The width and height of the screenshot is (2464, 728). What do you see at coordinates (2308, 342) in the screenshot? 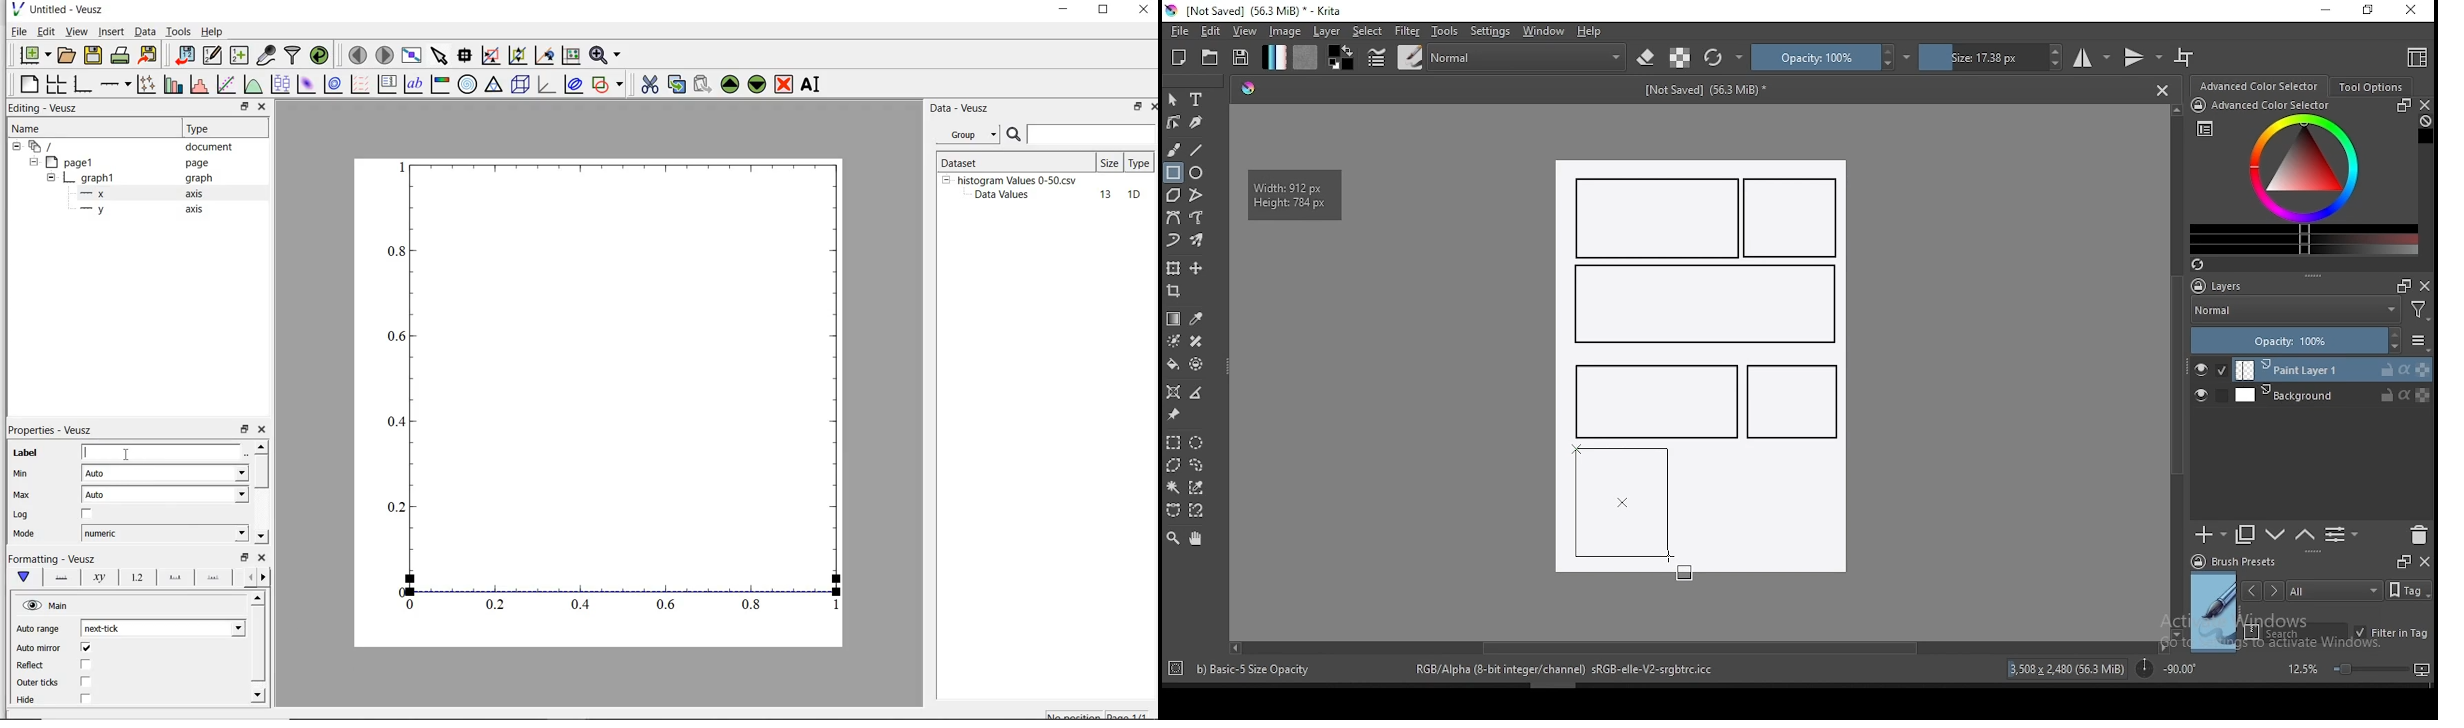
I see `opacity` at bounding box center [2308, 342].